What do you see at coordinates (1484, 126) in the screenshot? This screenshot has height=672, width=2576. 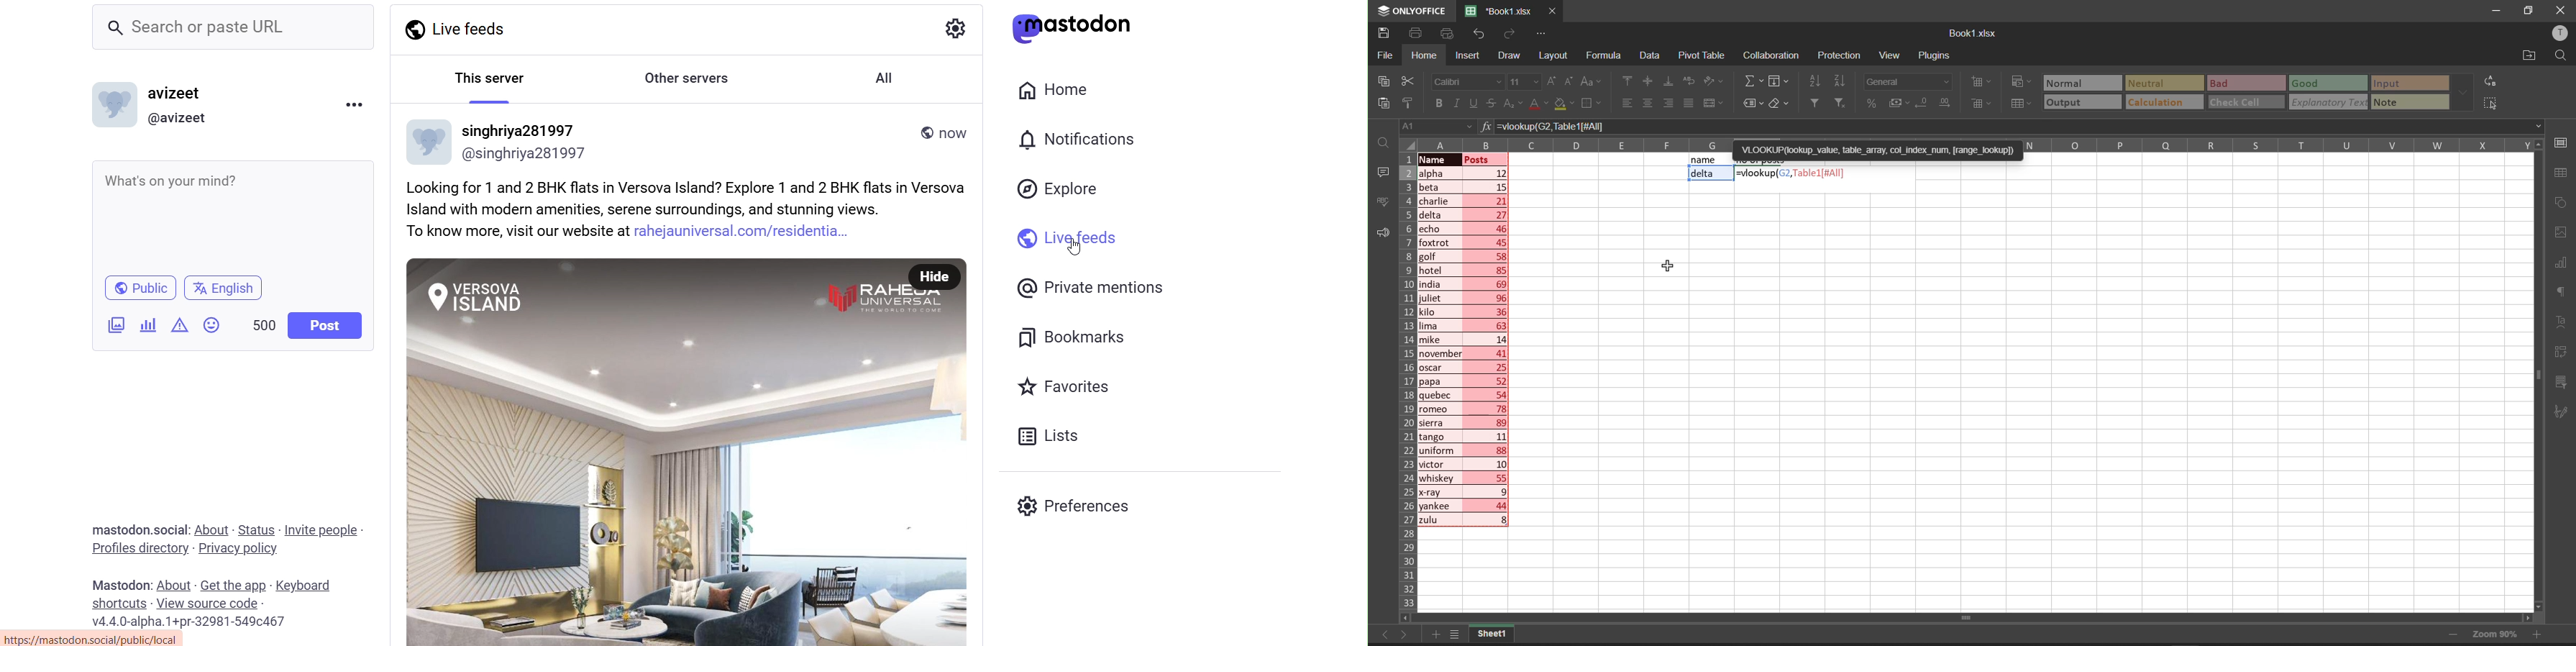 I see `formula` at bounding box center [1484, 126].